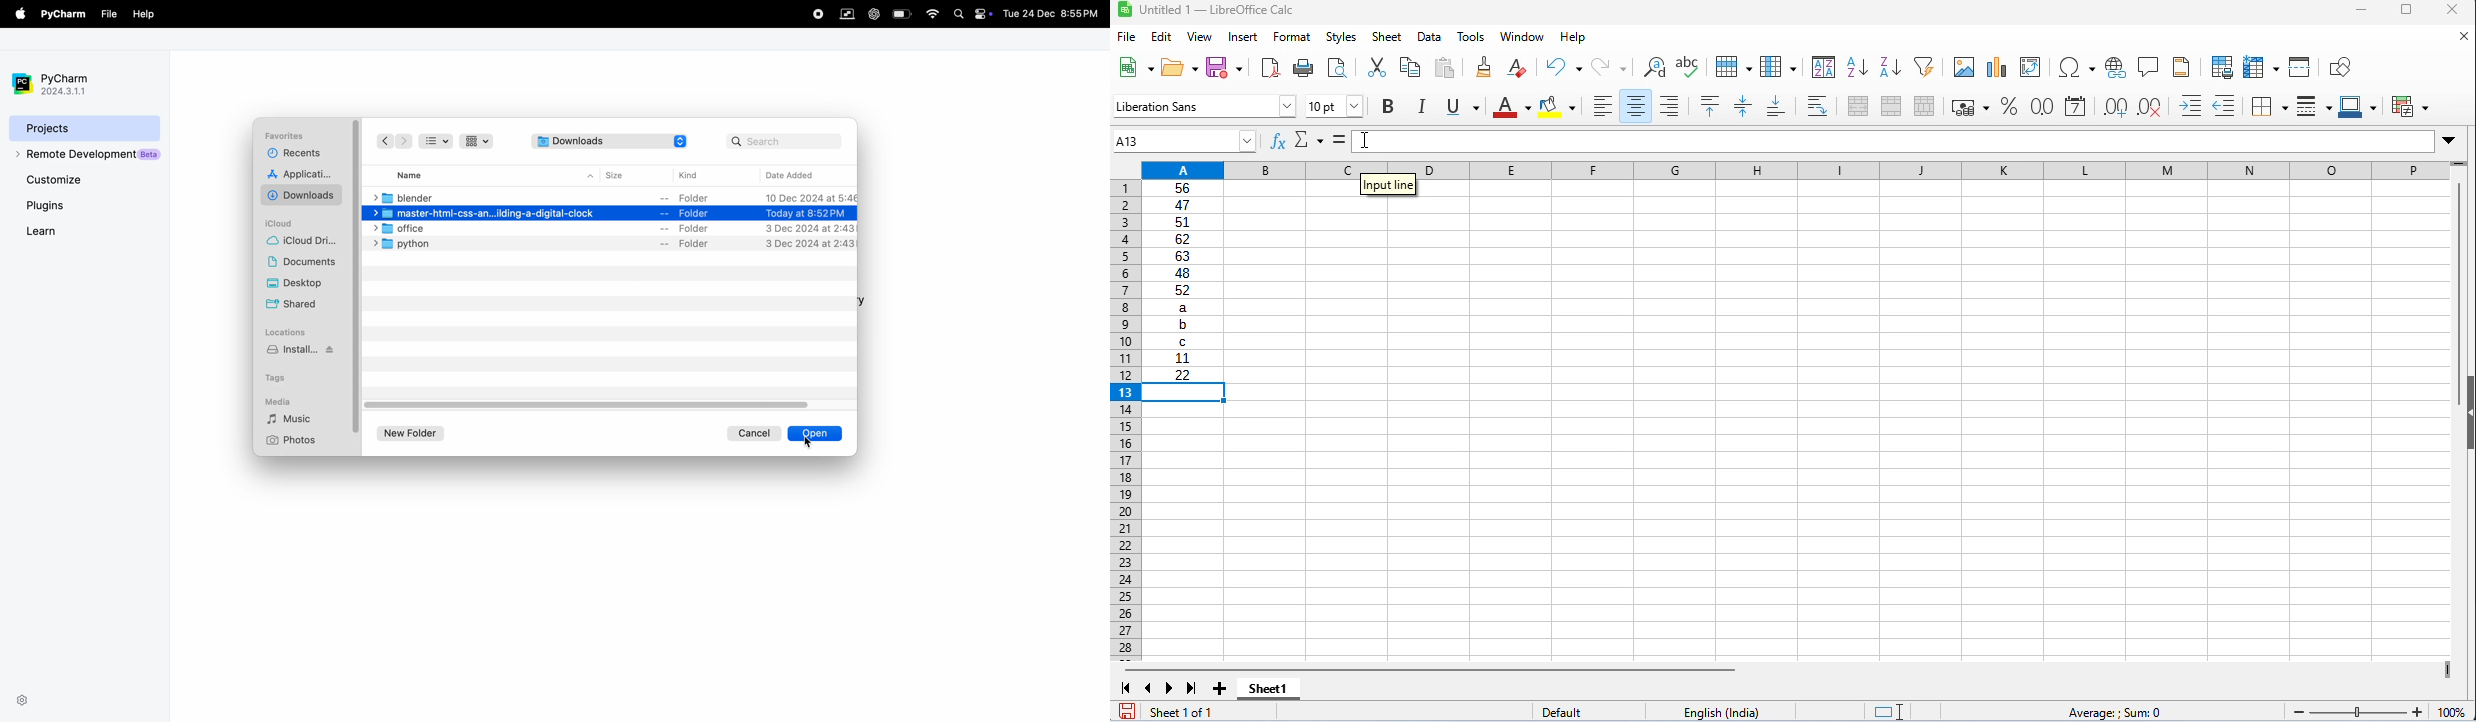 The width and height of the screenshot is (2492, 728). Describe the element at coordinates (1795, 171) in the screenshot. I see `column headings` at that location.